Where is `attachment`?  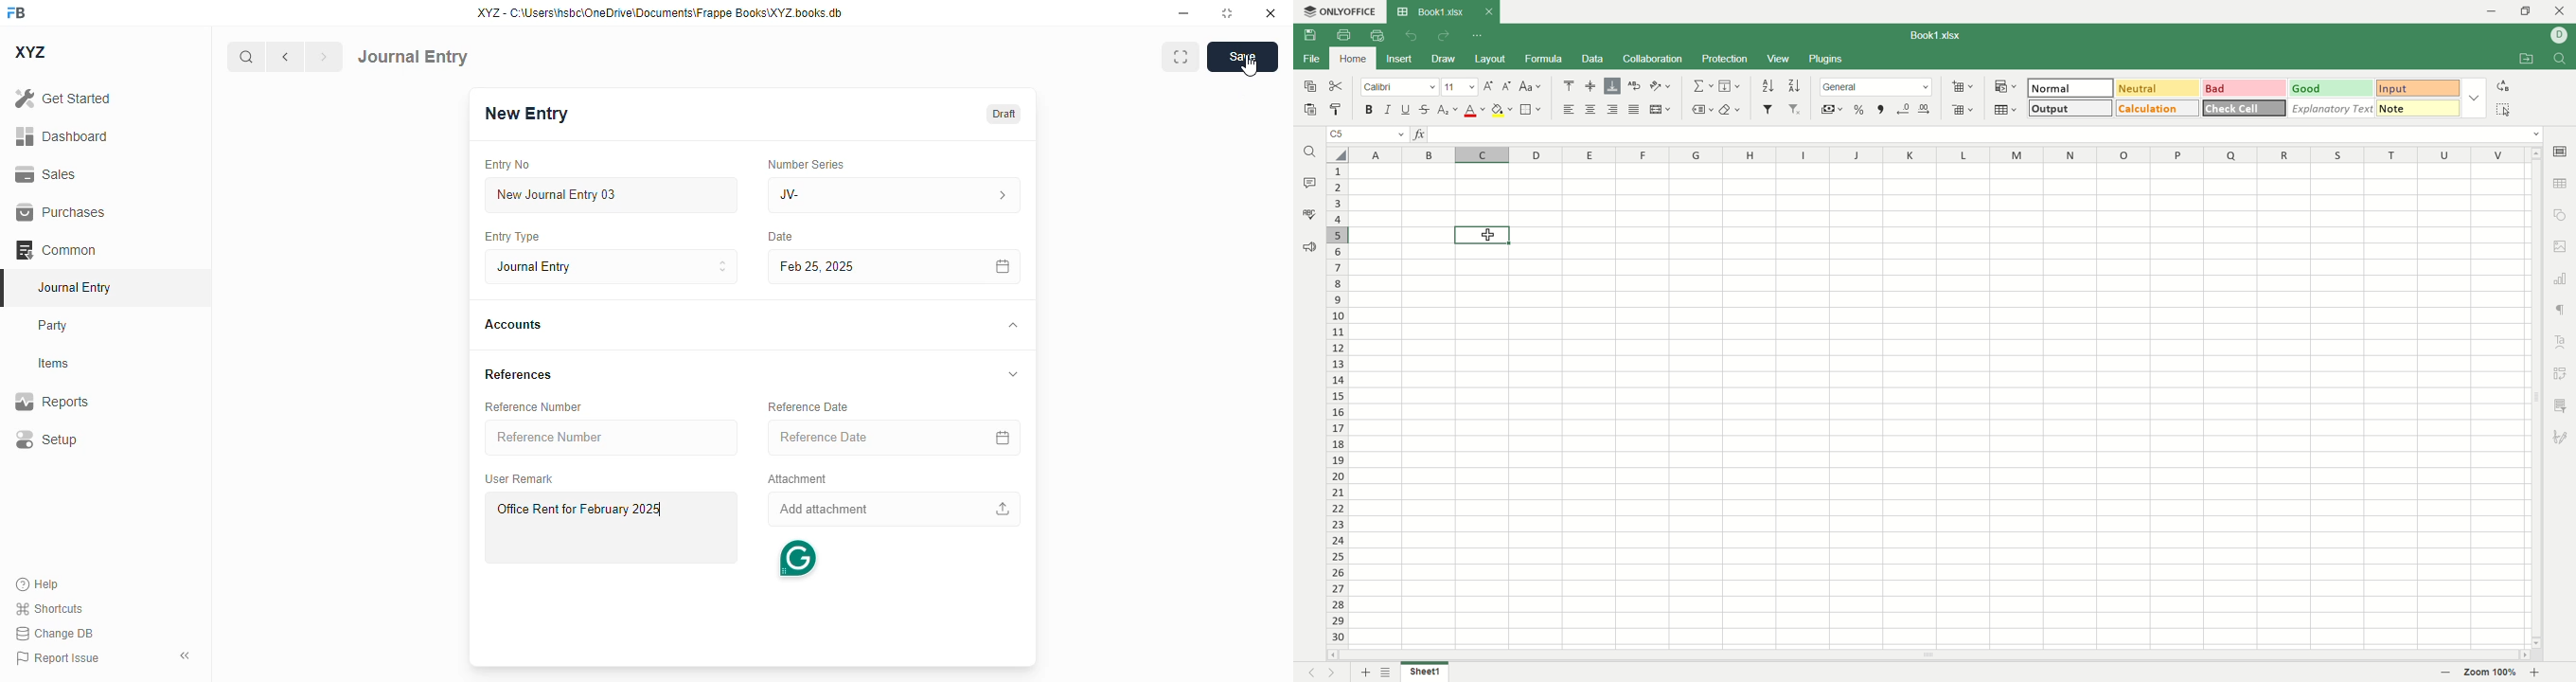
attachment is located at coordinates (796, 479).